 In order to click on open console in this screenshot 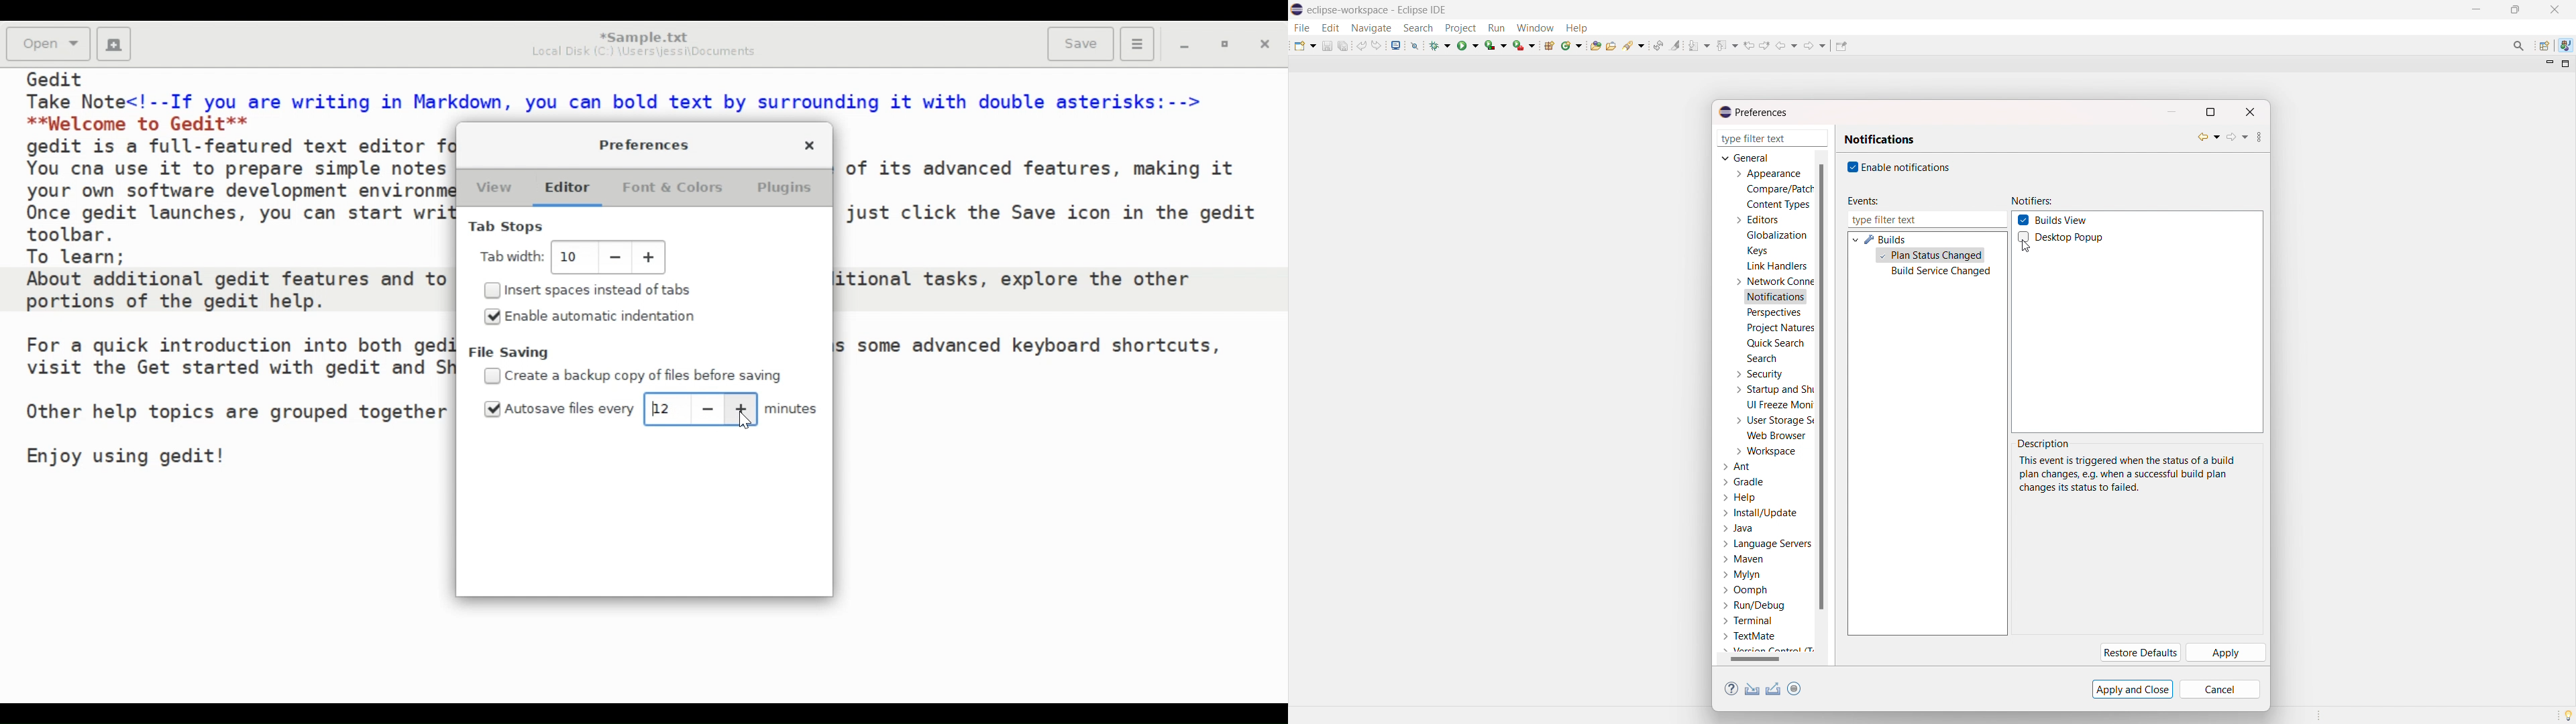, I will do `click(1395, 46)`.